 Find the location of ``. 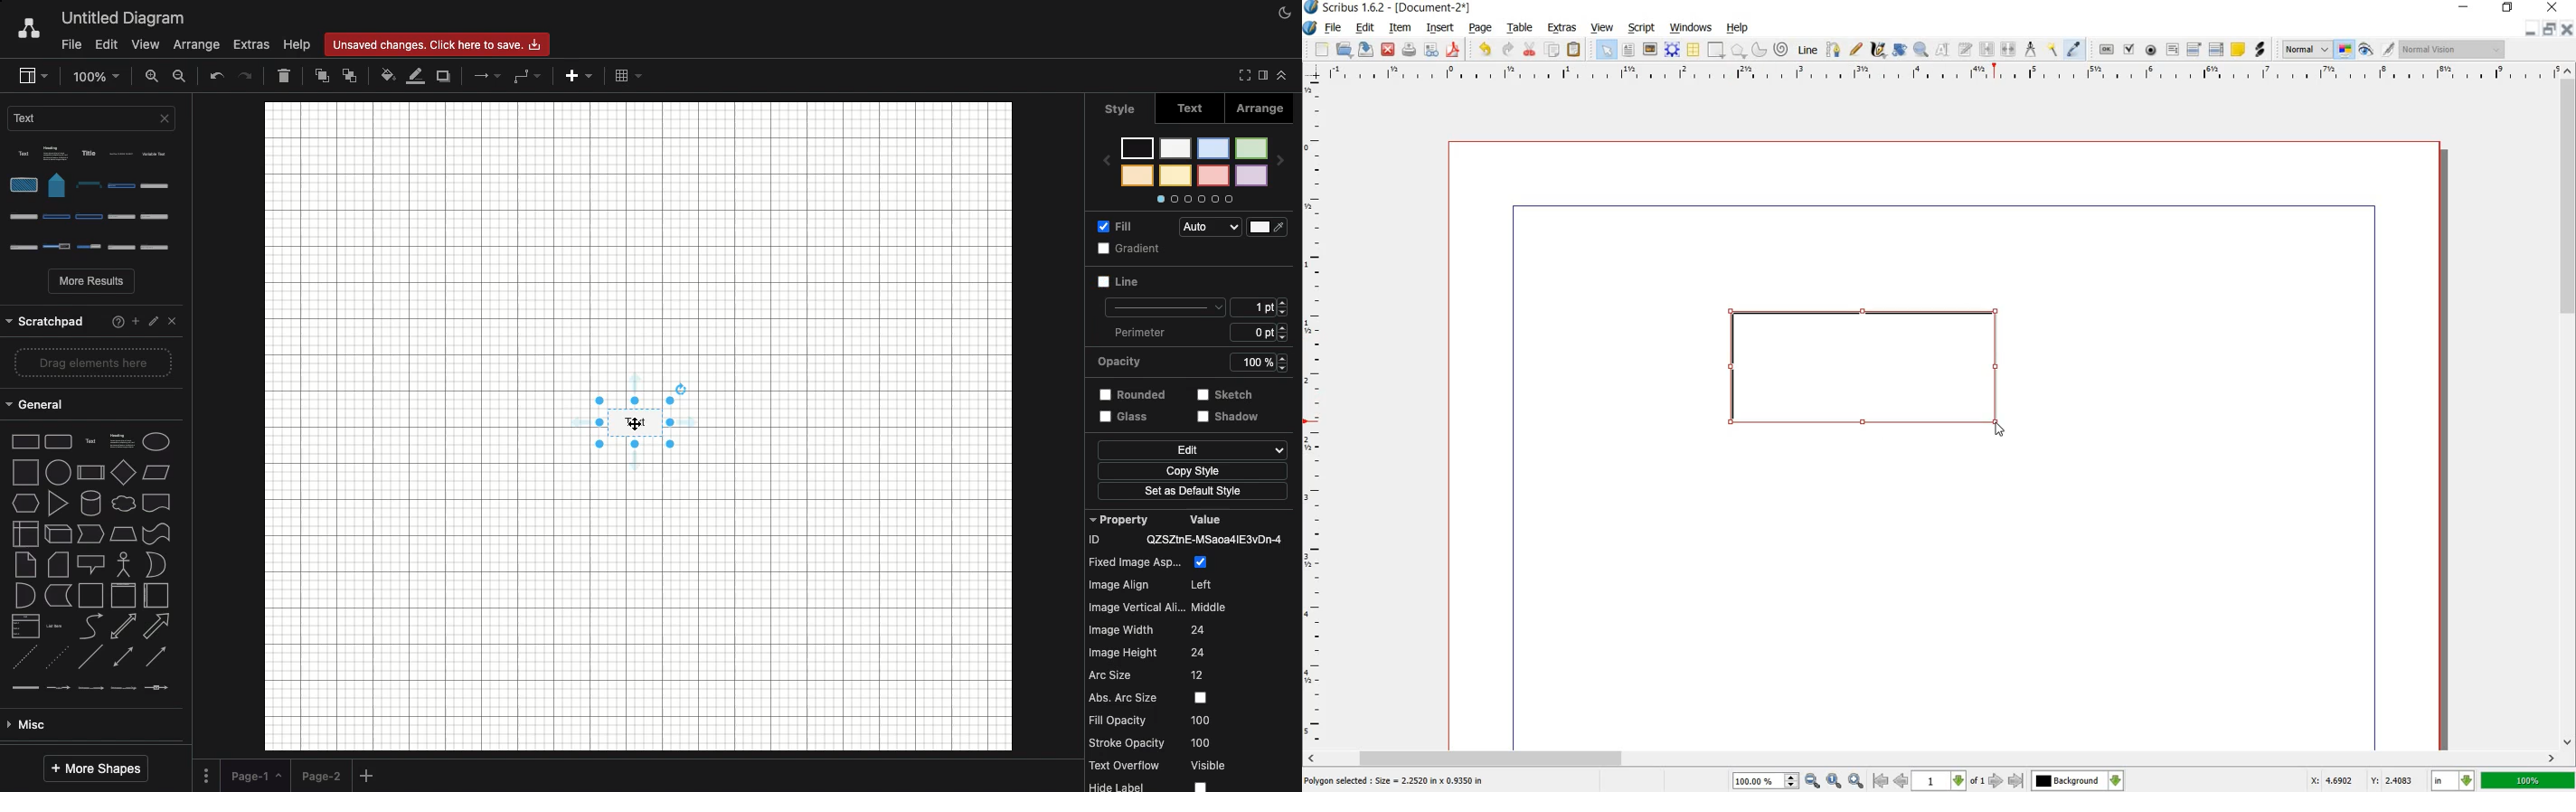

 is located at coordinates (90, 316).